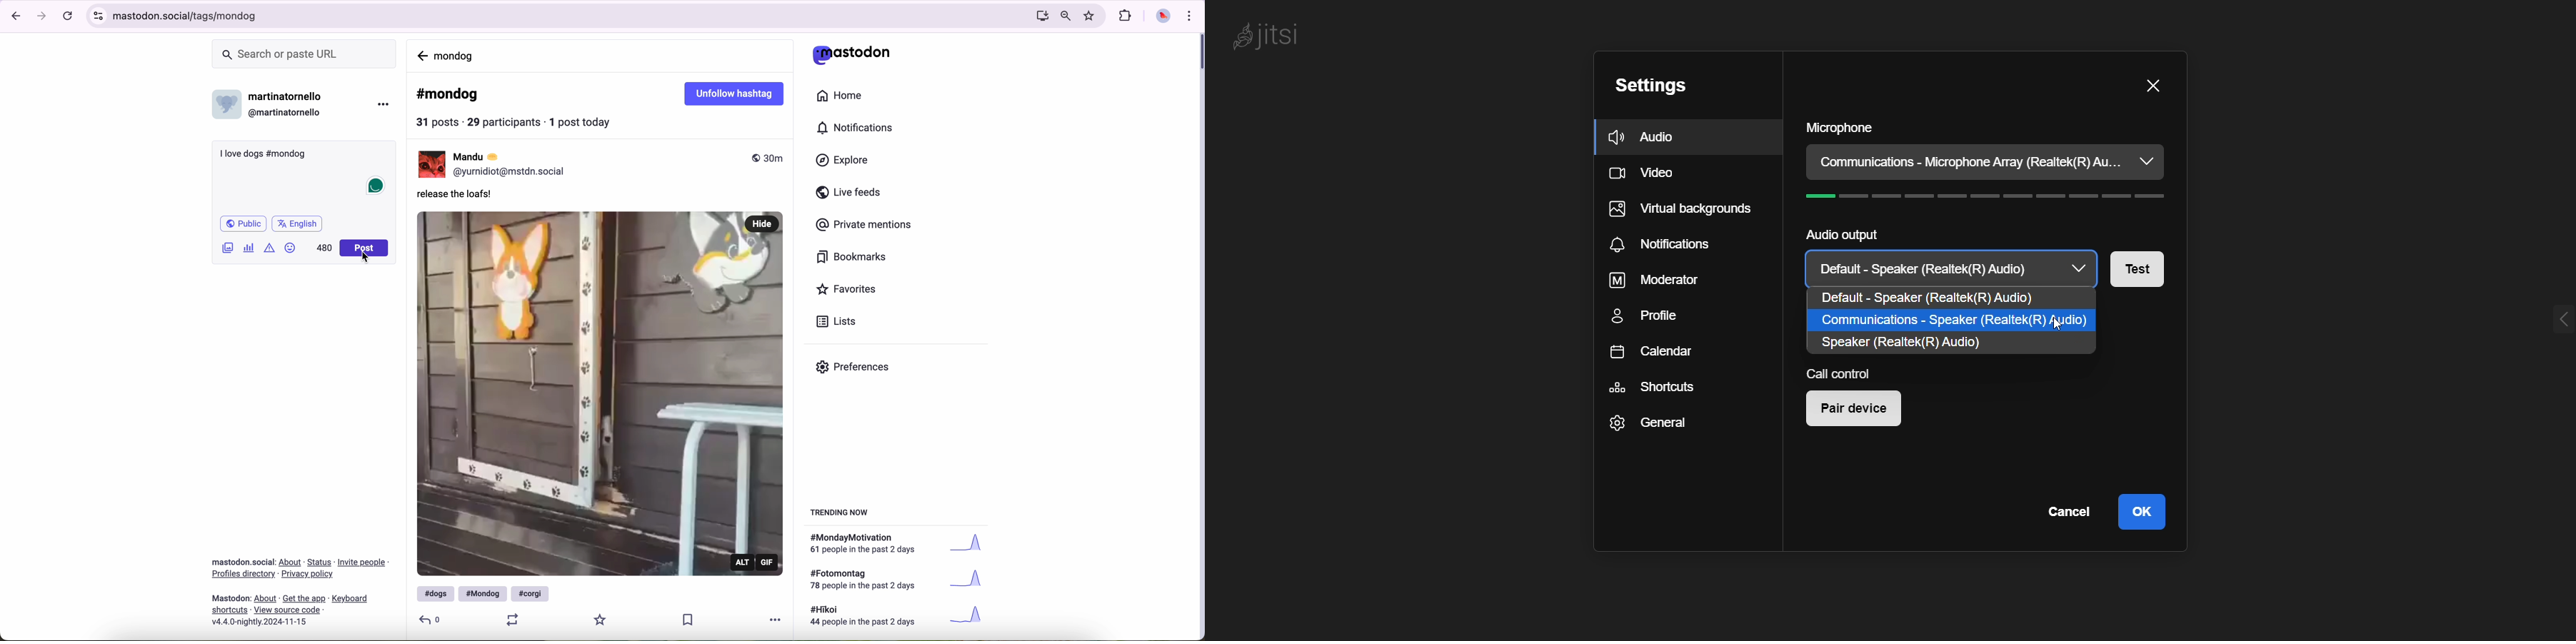 Image resolution: width=2576 pixels, height=644 pixels. Describe the element at coordinates (1860, 411) in the screenshot. I see `pair device` at that location.